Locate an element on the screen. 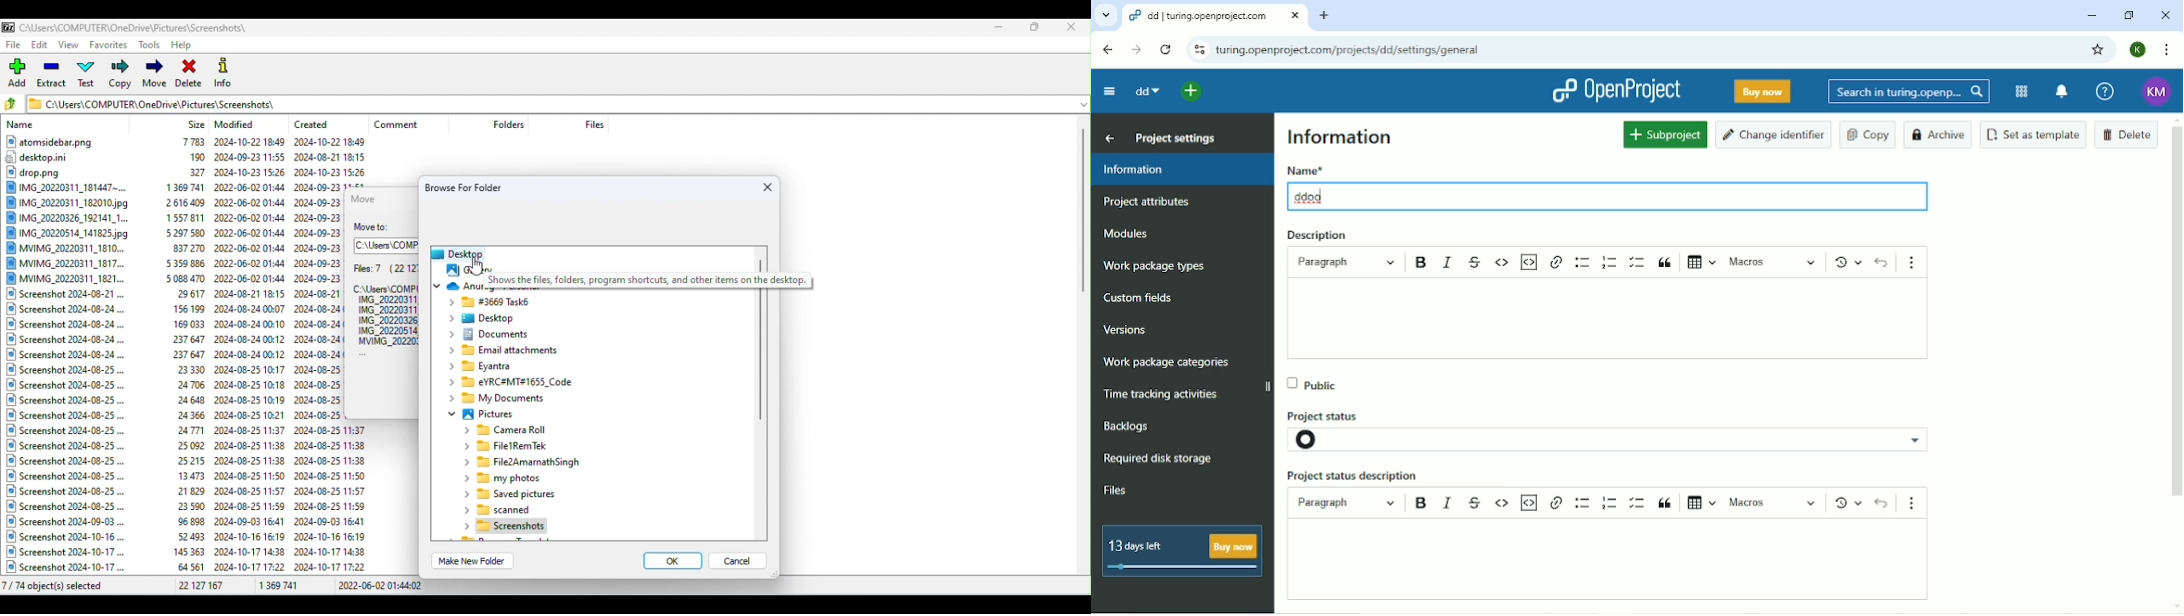  Forward is located at coordinates (1136, 51).